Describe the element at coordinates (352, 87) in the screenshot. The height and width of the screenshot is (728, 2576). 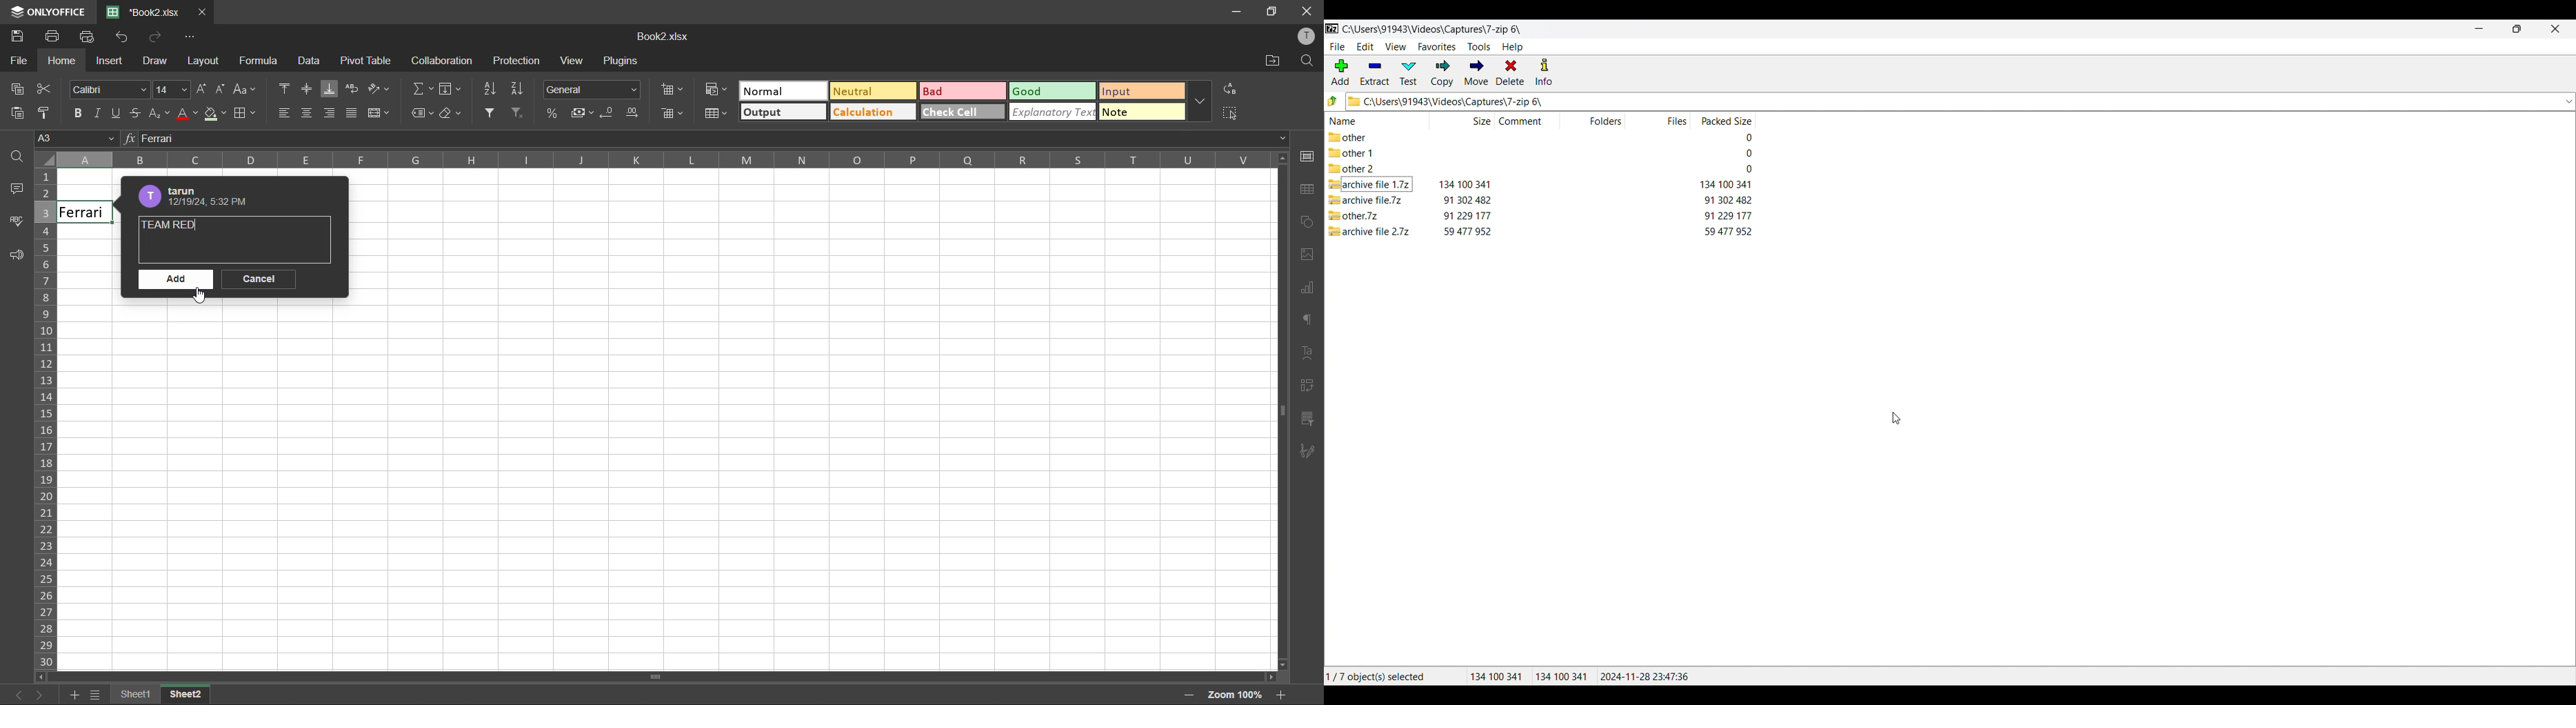
I see `wrap text` at that location.